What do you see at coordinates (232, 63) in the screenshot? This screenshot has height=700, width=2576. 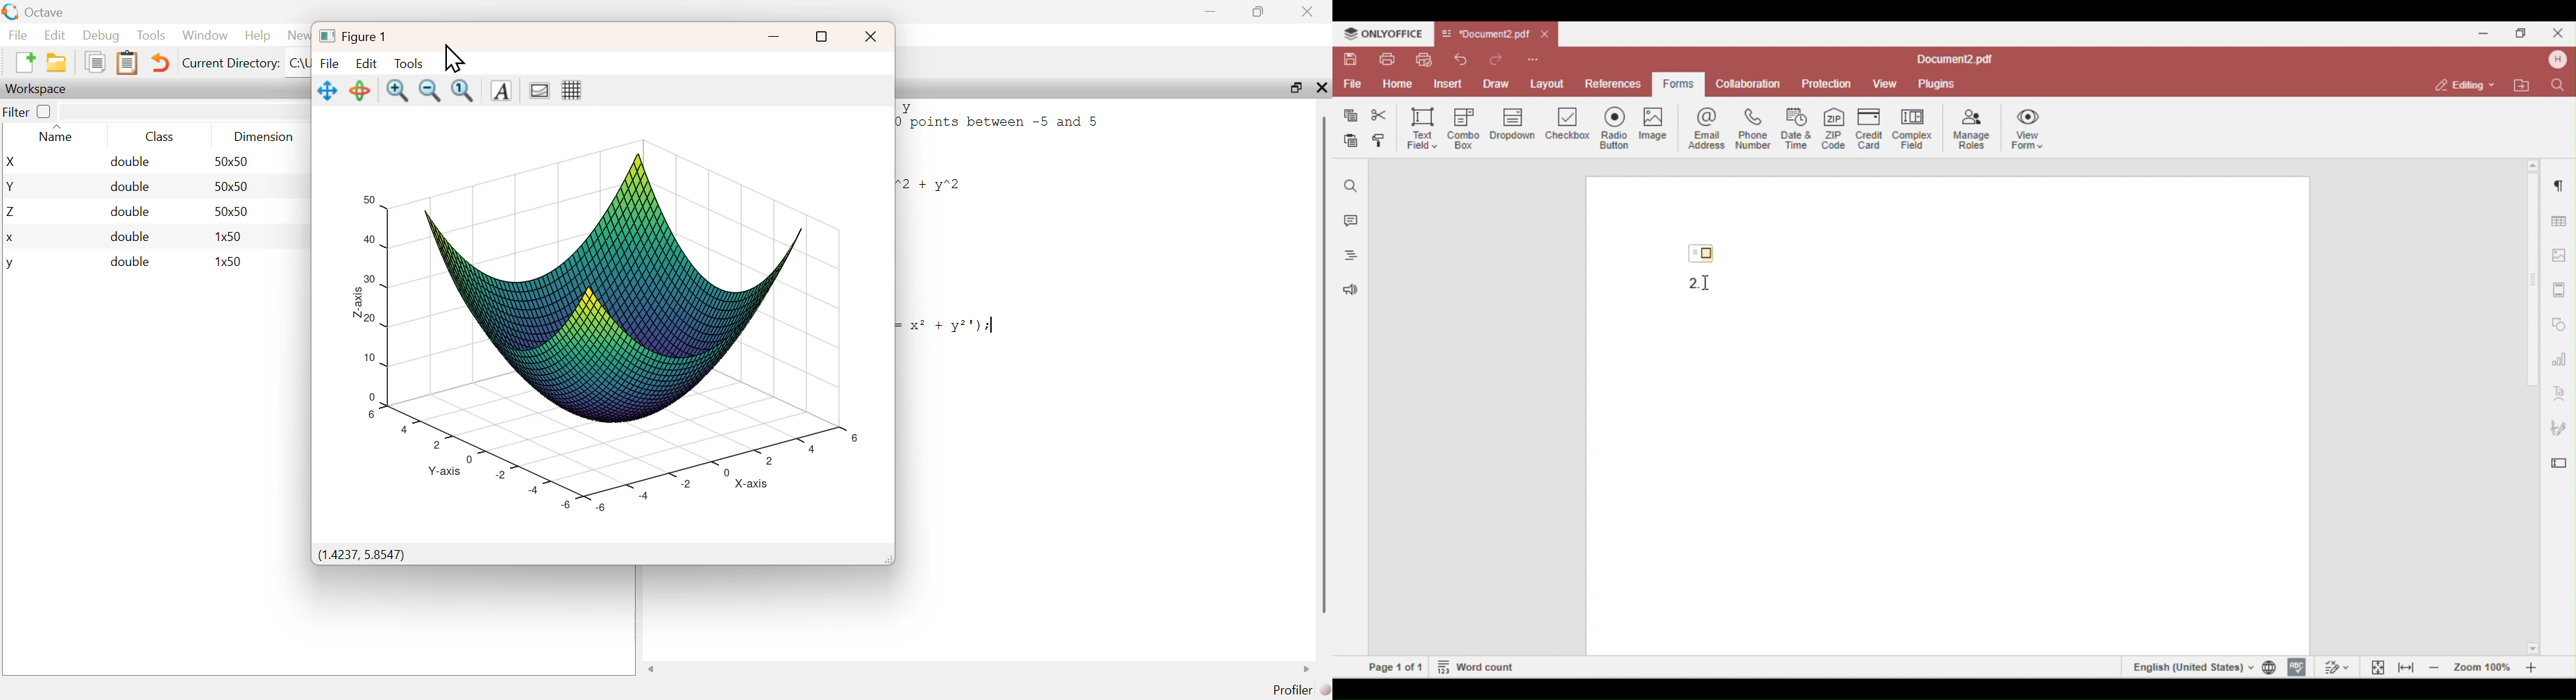 I see `Current Directory:` at bounding box center [232, 63].